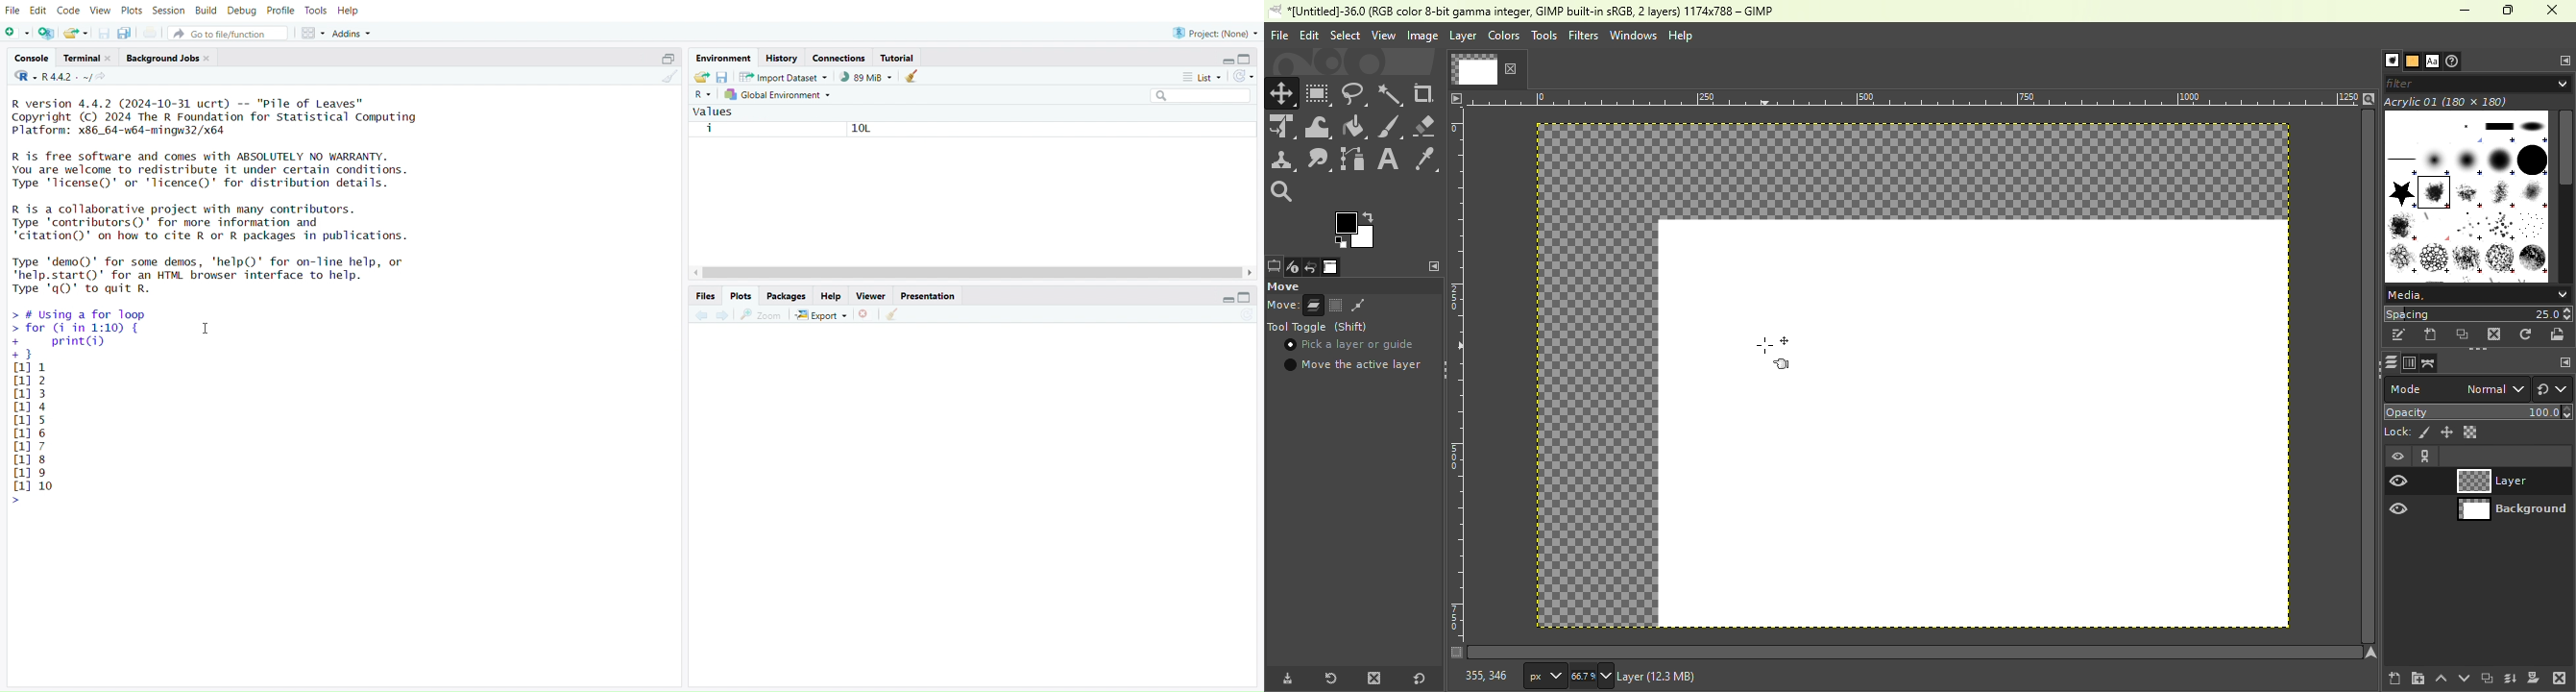  What do you see at coordinates (347, 12) in the screenshot?
I see `help` at bounding box center [347, 12].